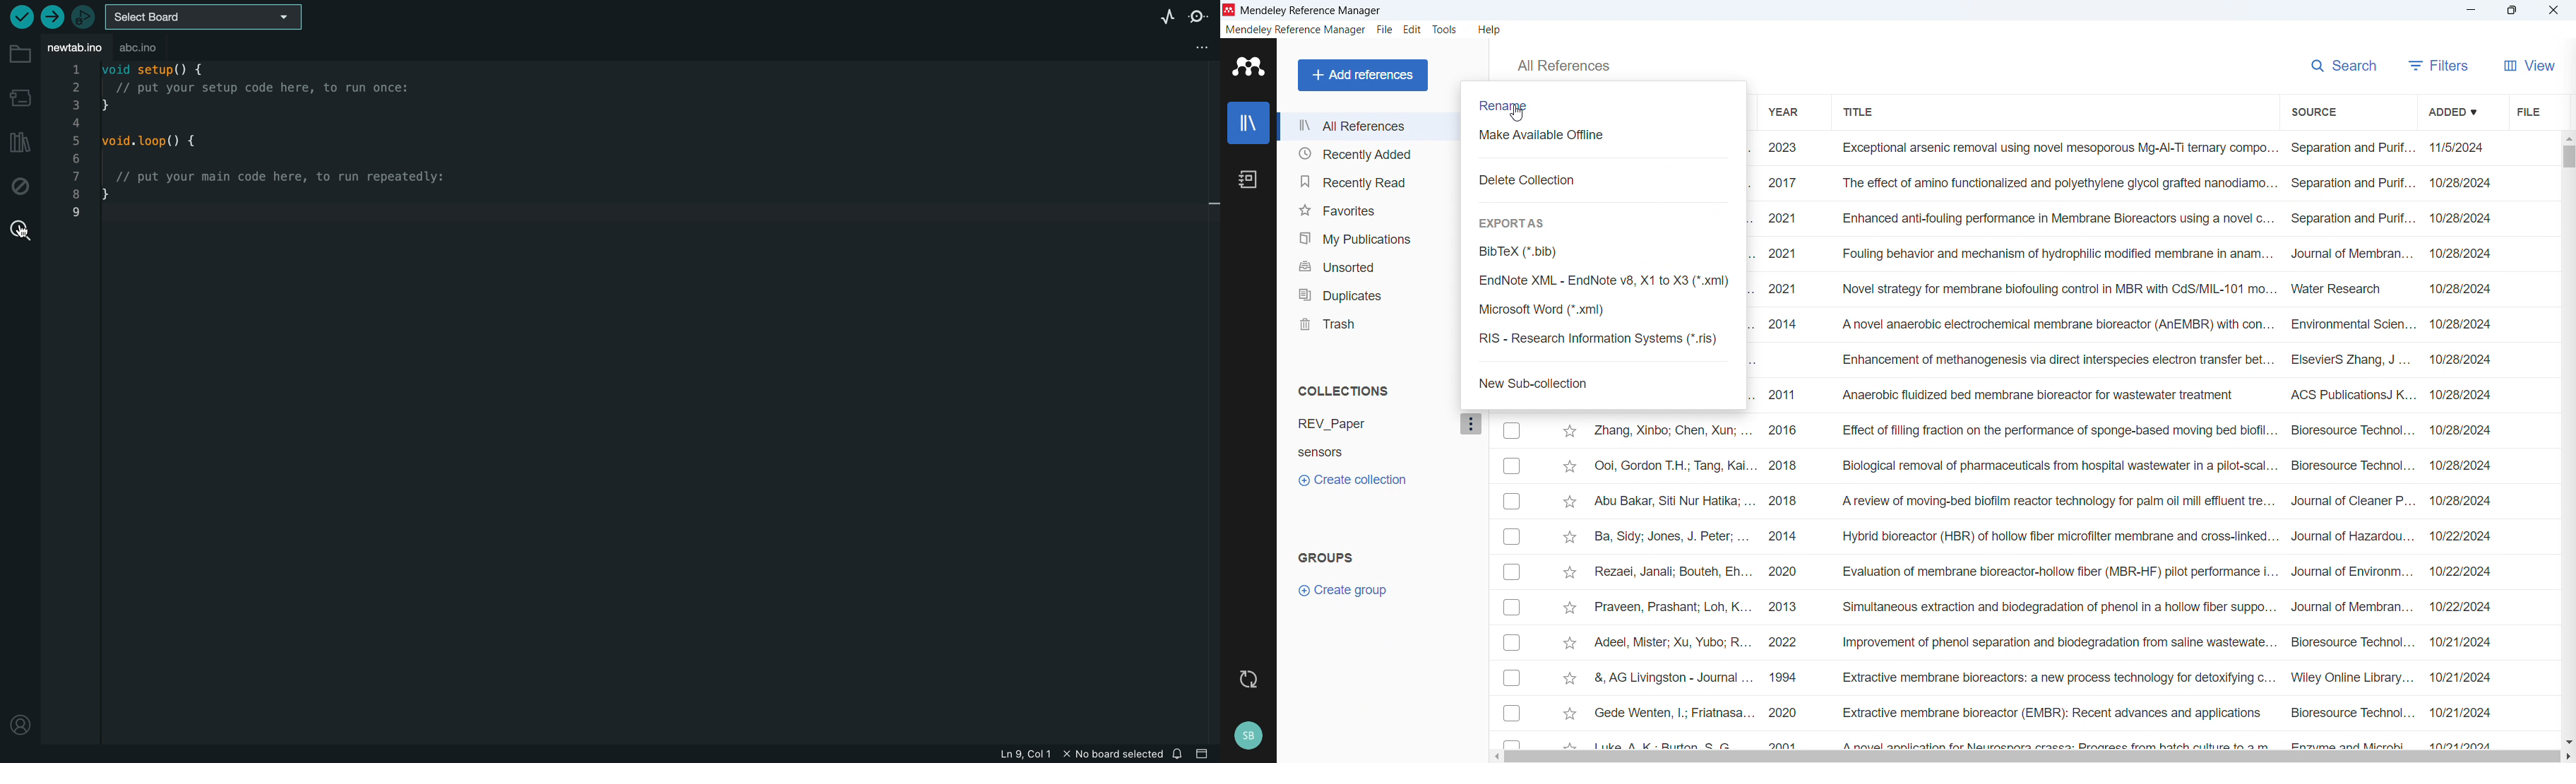 Image resolution: width=2576 pixels, height=784 pixels. I want to click on Cursor, so click(1516, 113).